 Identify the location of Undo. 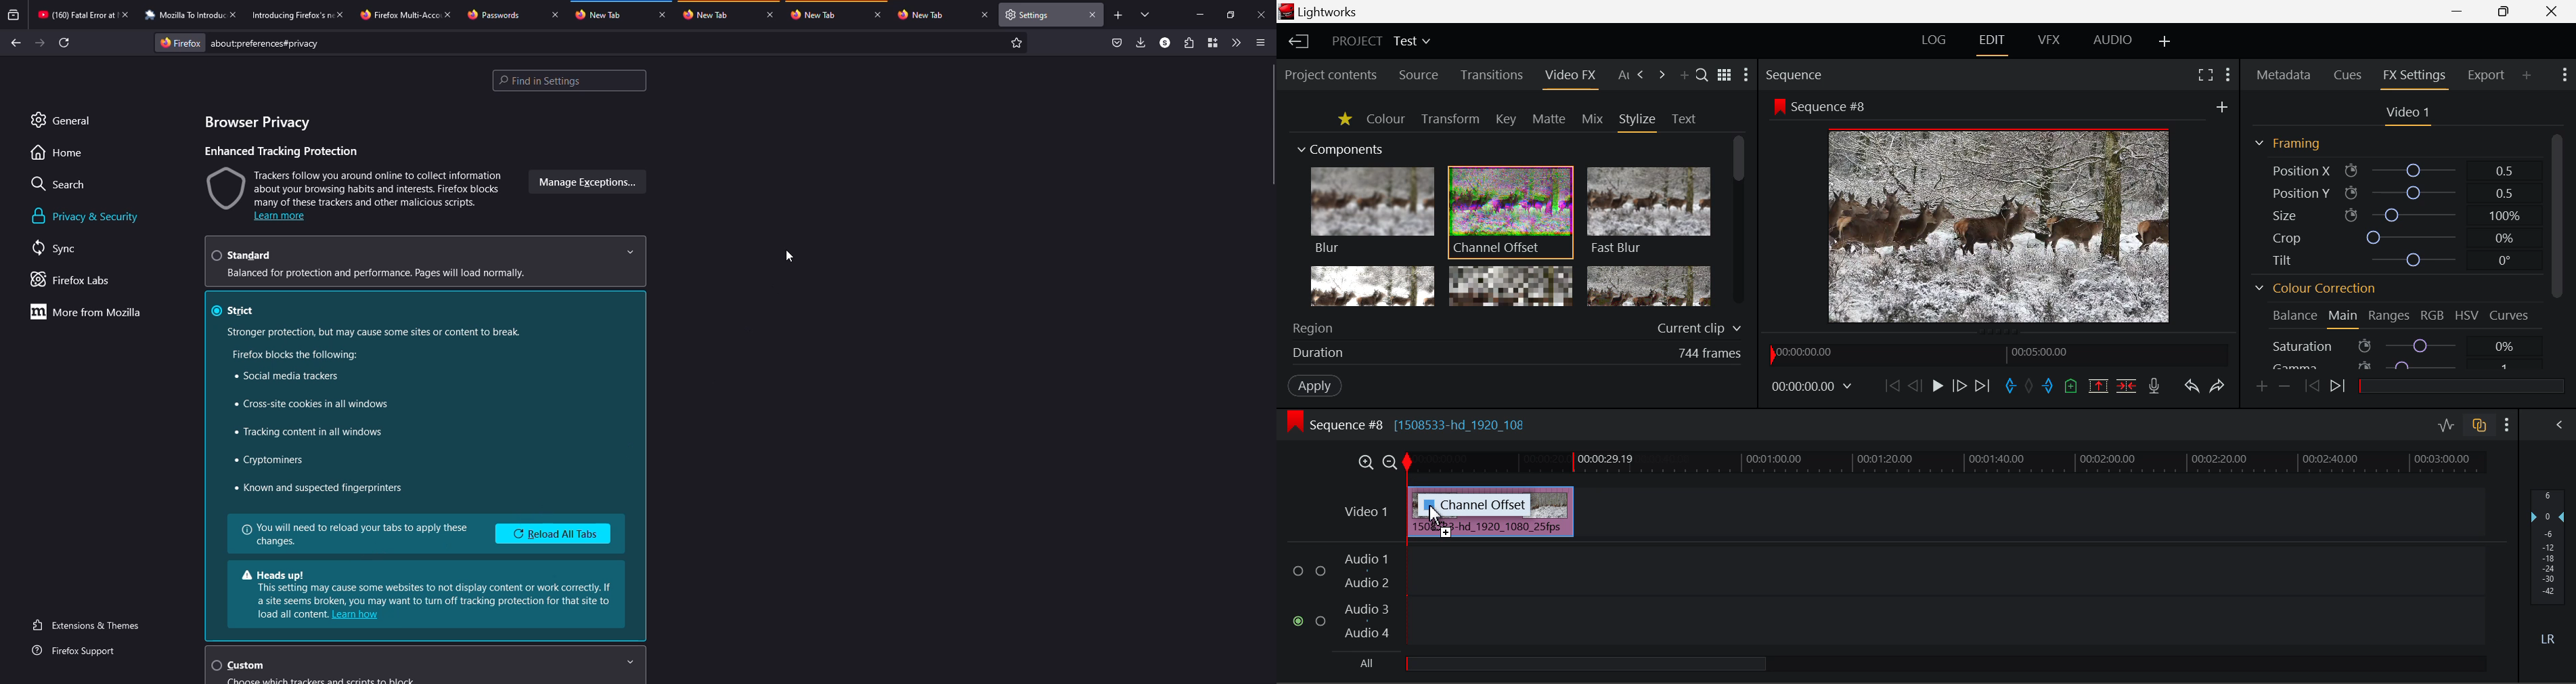
(2194, 388).